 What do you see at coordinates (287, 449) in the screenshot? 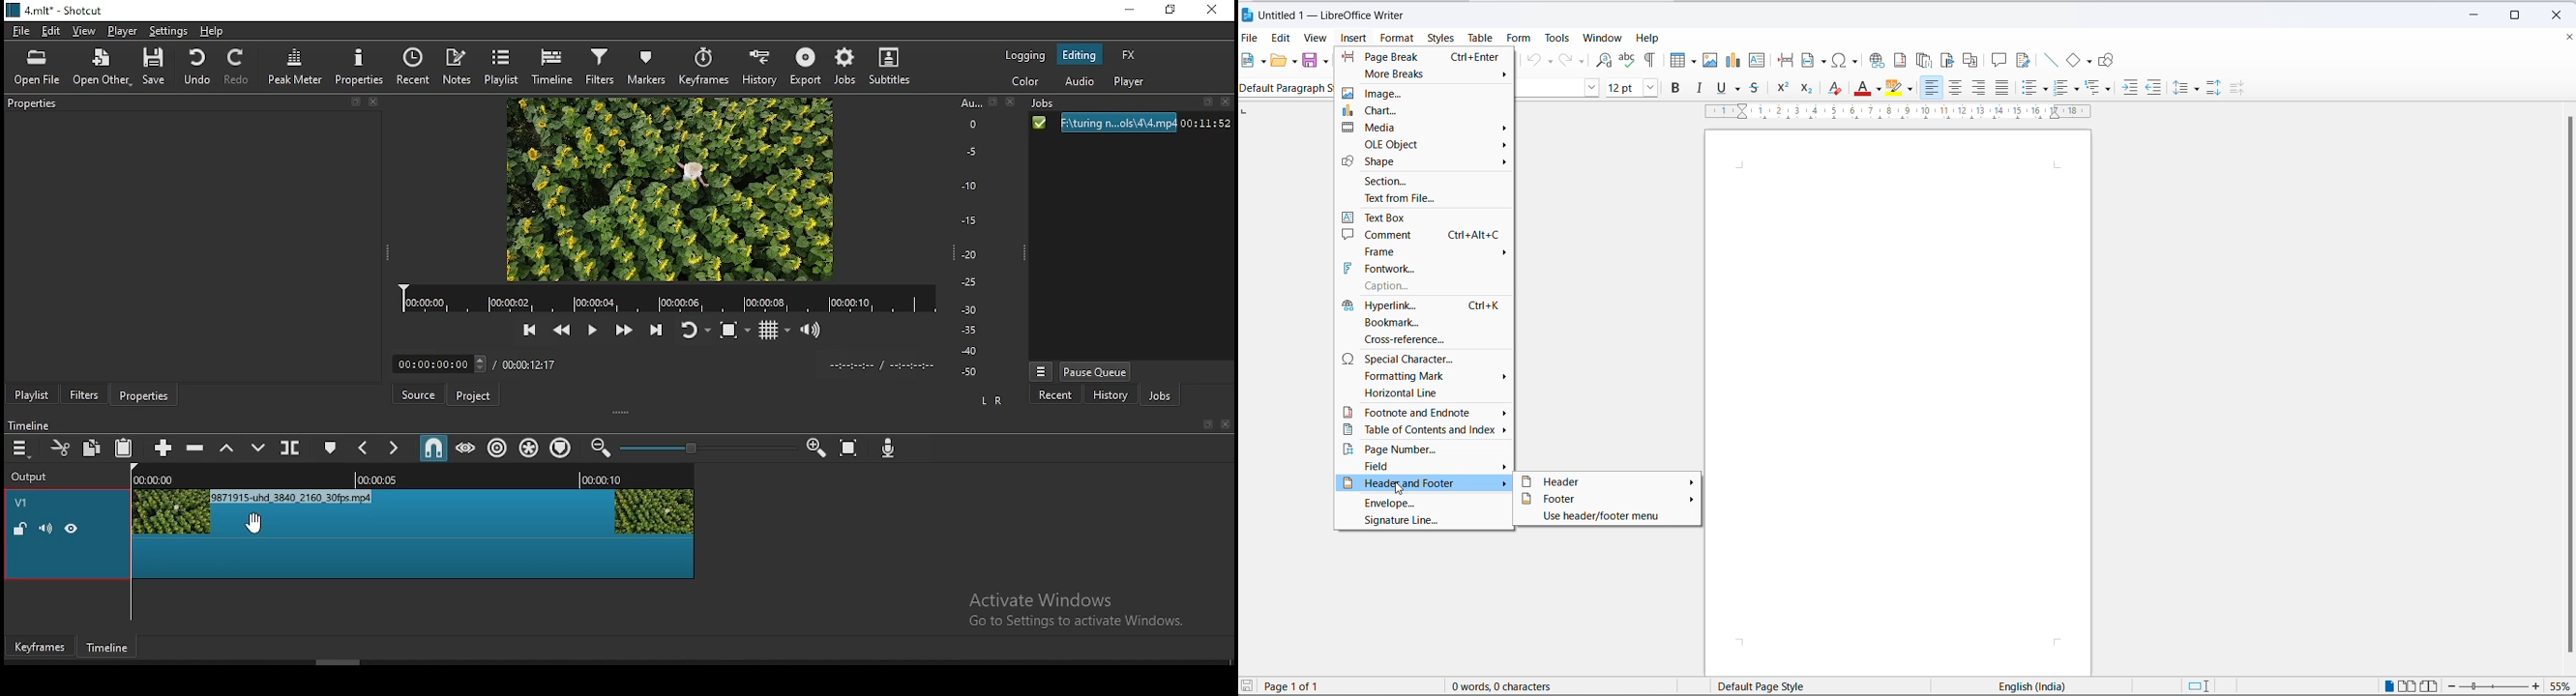
I see `split at playhead` at bounding box center [287, 449].